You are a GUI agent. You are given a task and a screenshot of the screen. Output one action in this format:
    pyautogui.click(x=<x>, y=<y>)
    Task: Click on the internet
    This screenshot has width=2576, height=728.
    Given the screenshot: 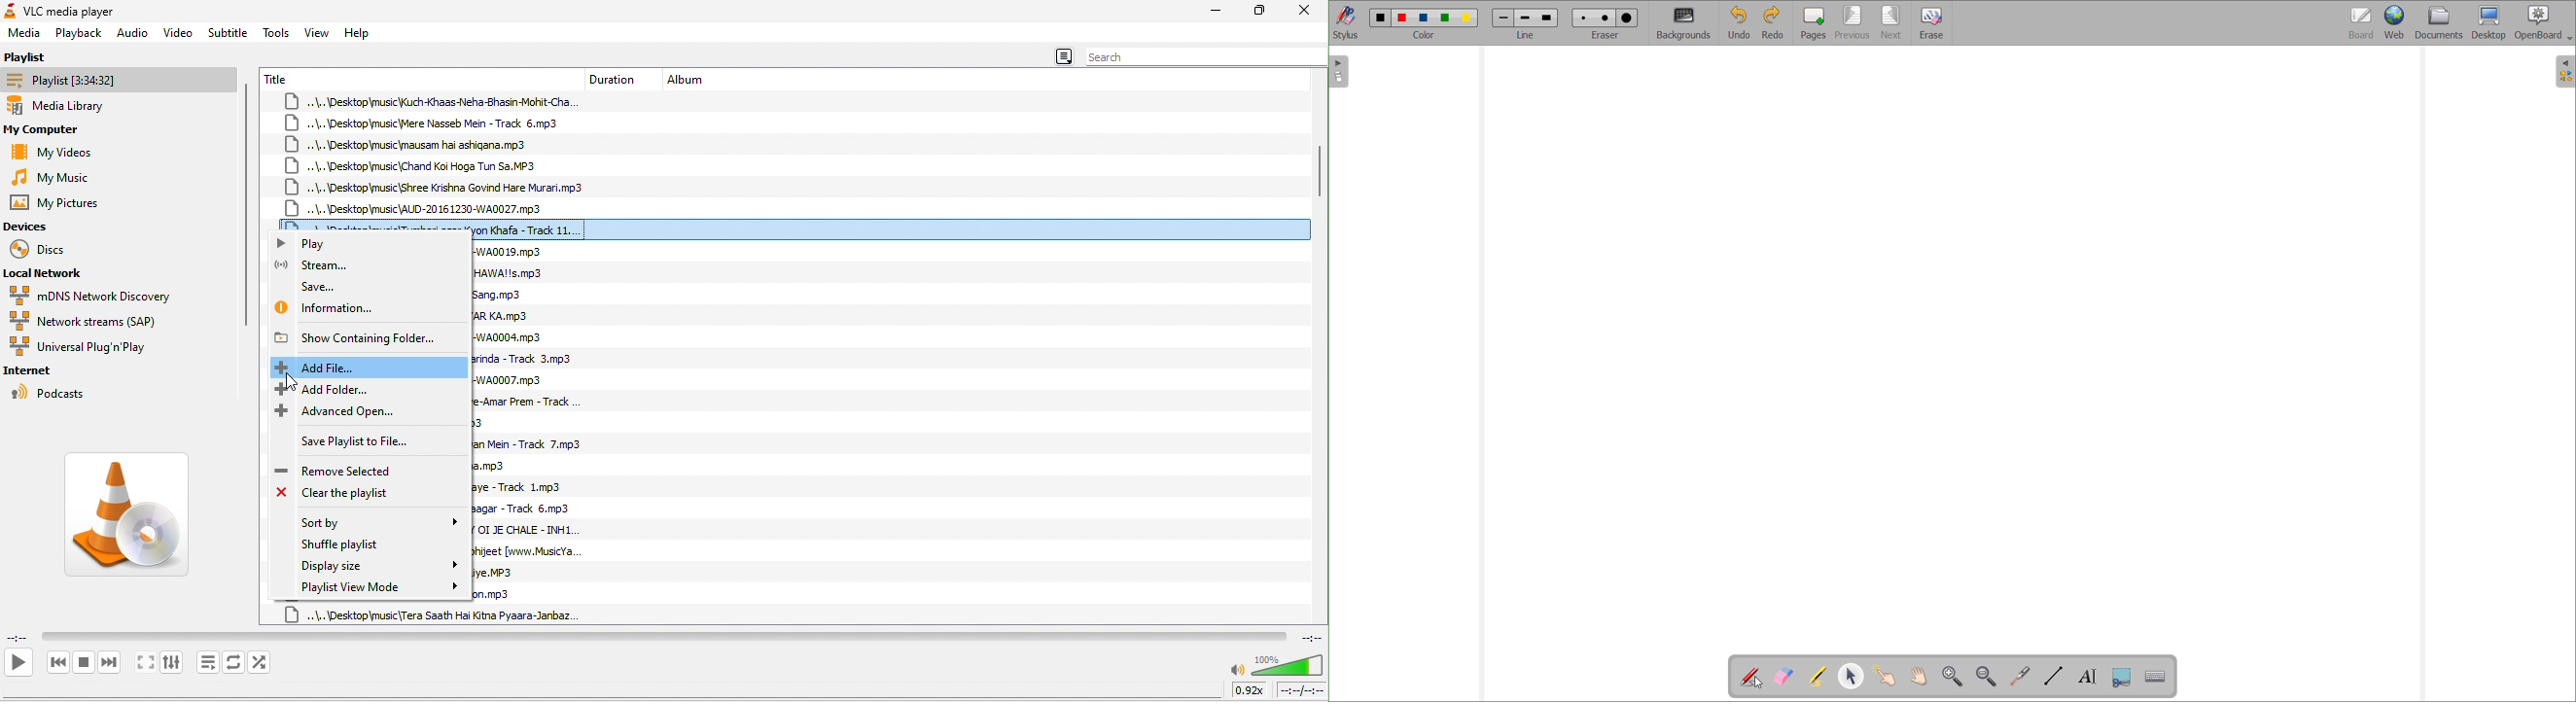 What is the action you would take?
    pyautogui.click(x=39, y=370)
    